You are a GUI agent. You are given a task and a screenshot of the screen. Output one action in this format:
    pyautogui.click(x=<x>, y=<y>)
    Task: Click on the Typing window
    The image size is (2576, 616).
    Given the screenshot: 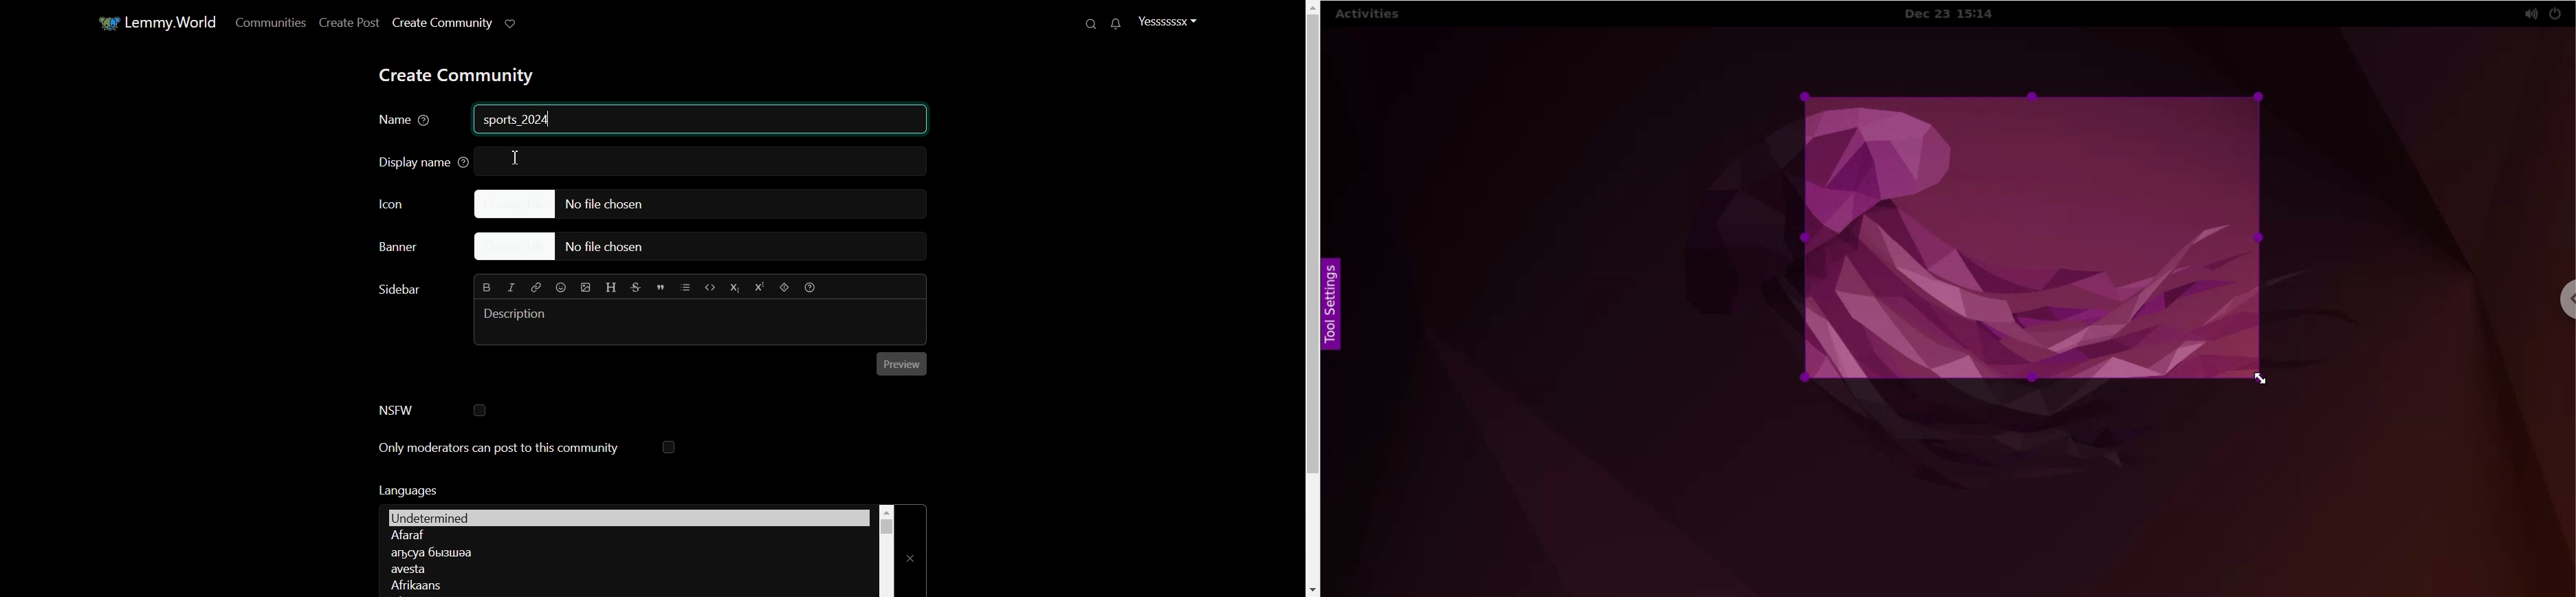 What is the action you would take?
    pyautogui.click(x=701, y=321)
    